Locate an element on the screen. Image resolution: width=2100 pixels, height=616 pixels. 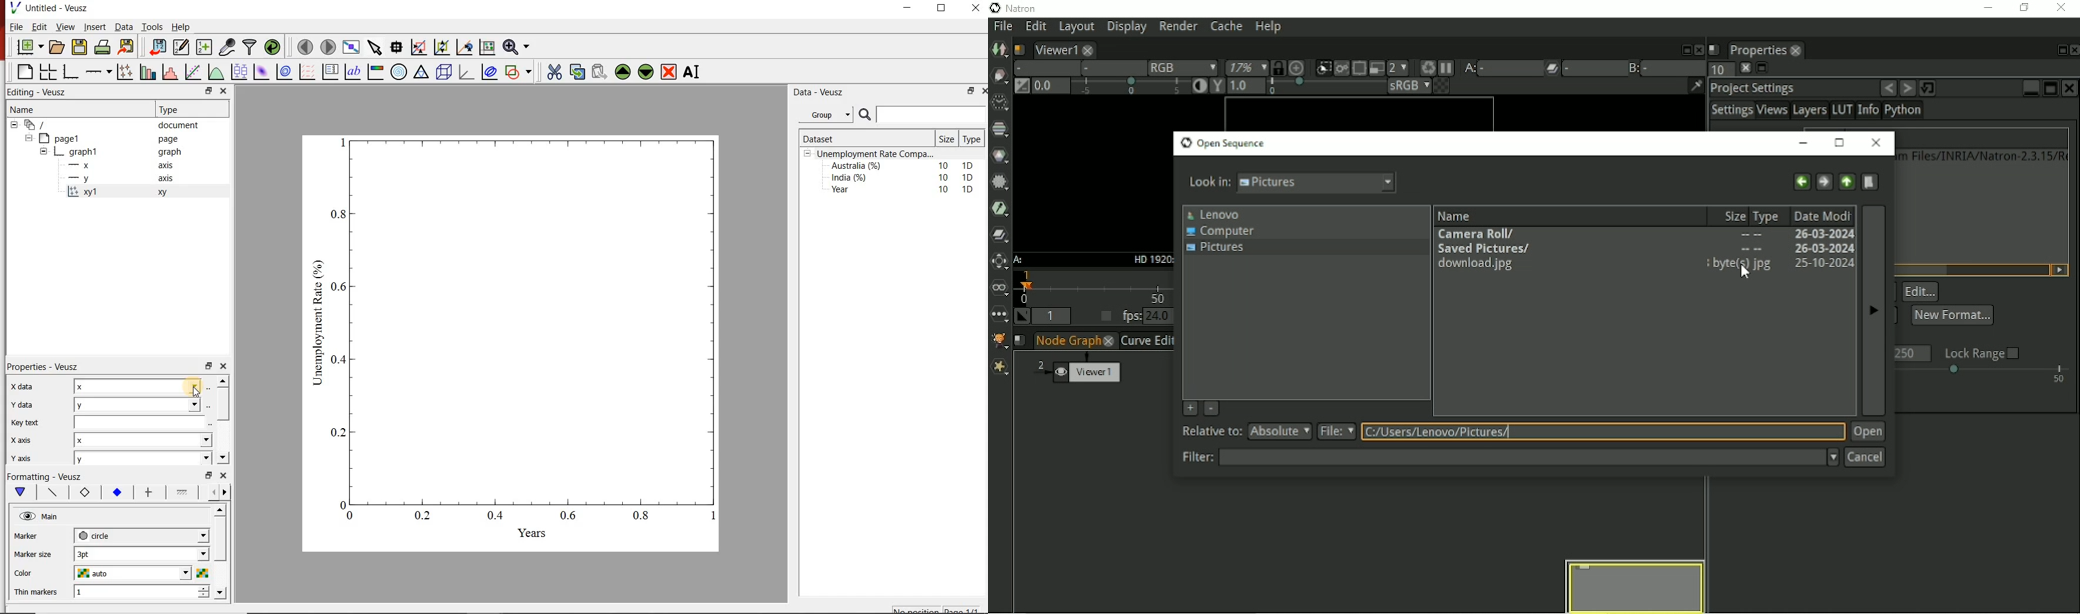
plot line is located at coordinates (54, 493).